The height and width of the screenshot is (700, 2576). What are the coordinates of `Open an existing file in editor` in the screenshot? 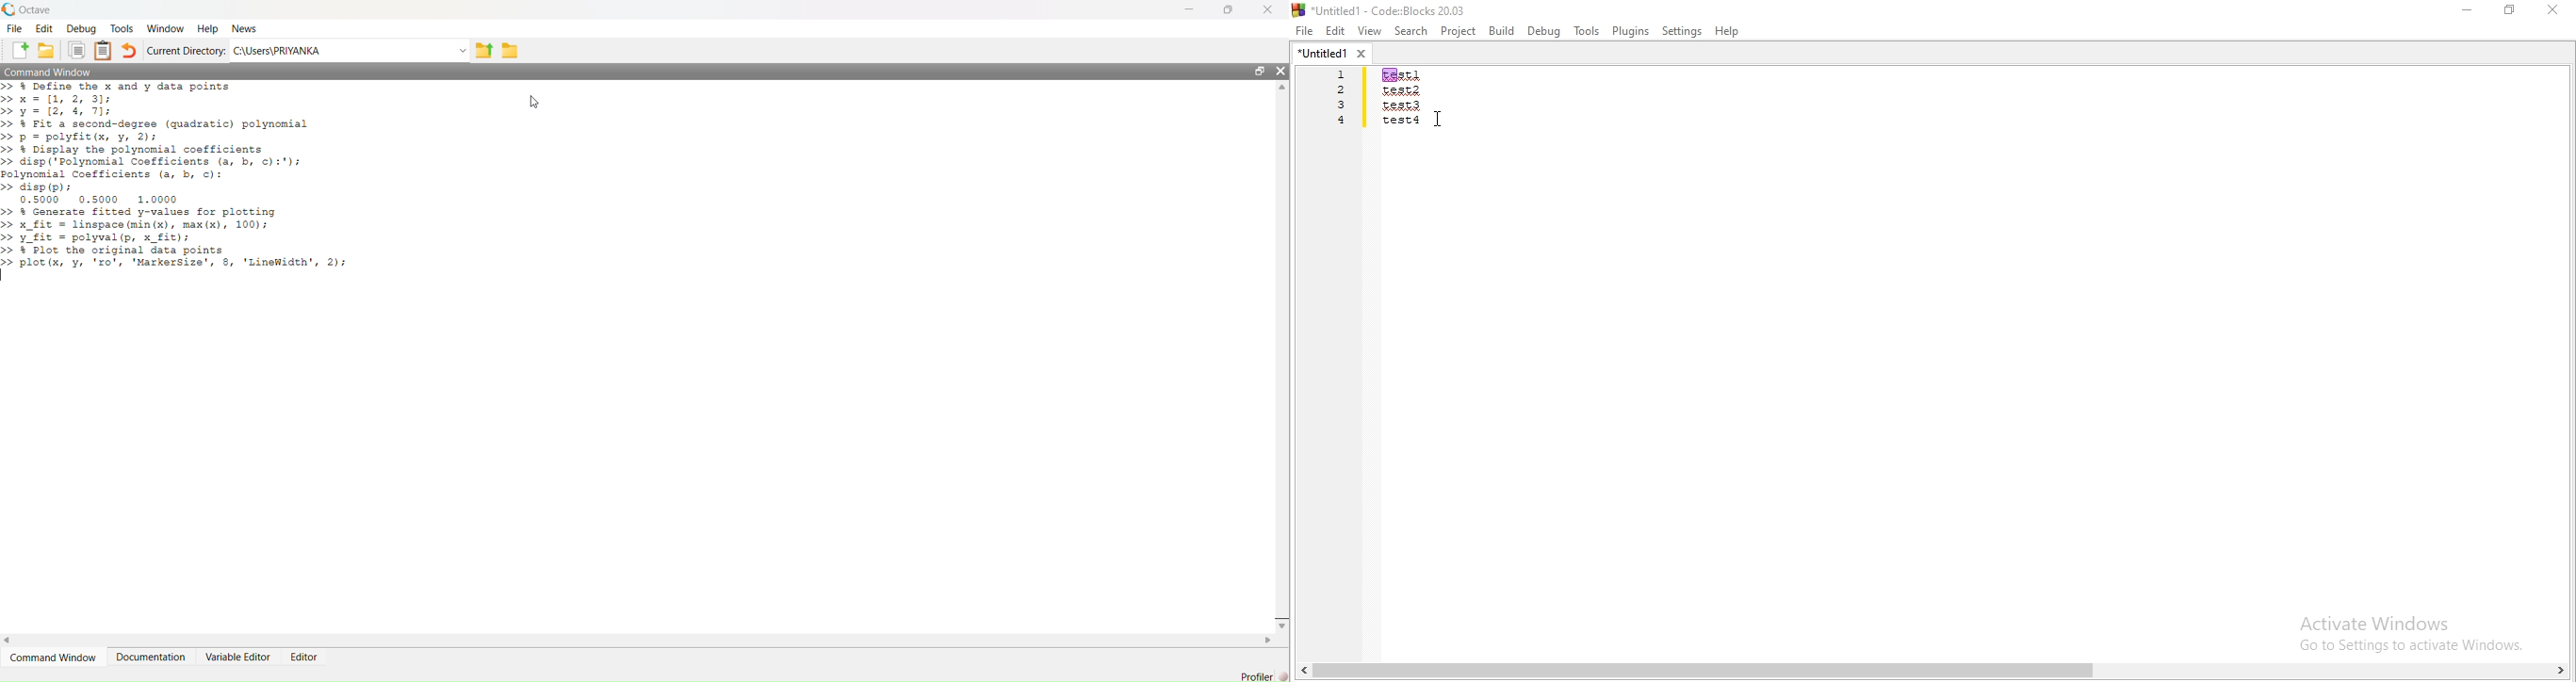 It's located at (48, 50).